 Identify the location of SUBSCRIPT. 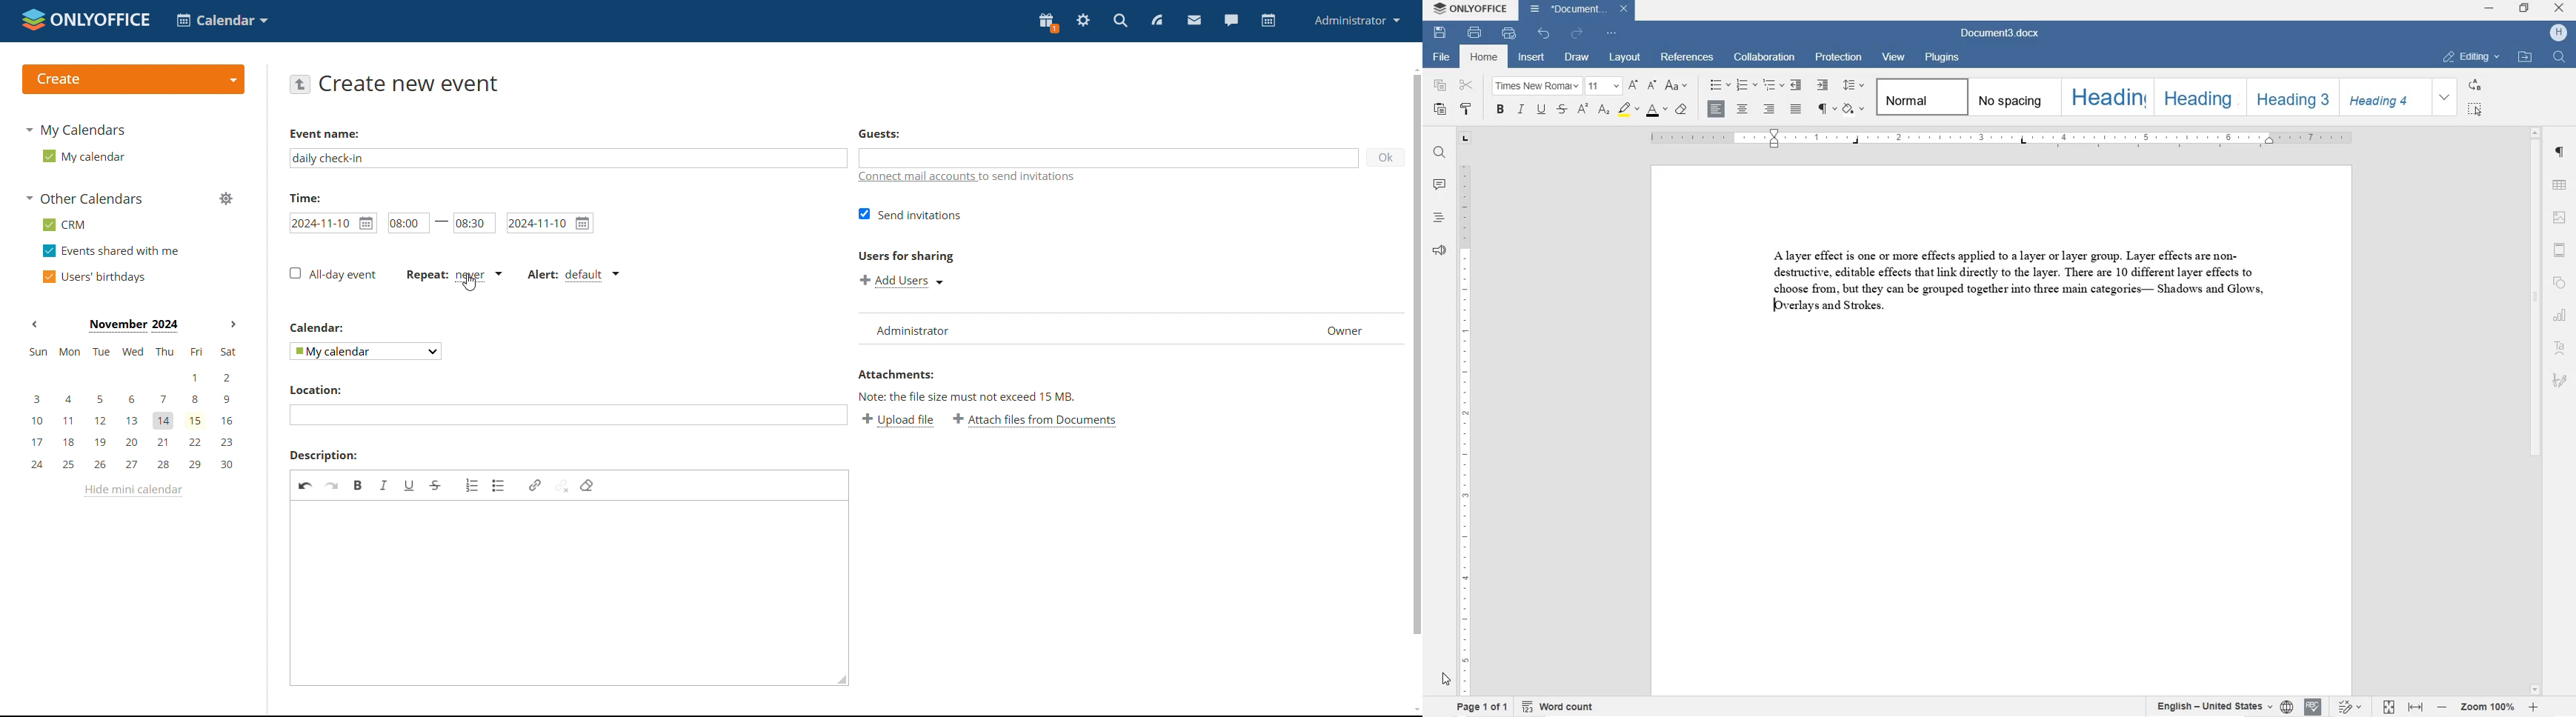
(1605, 111).